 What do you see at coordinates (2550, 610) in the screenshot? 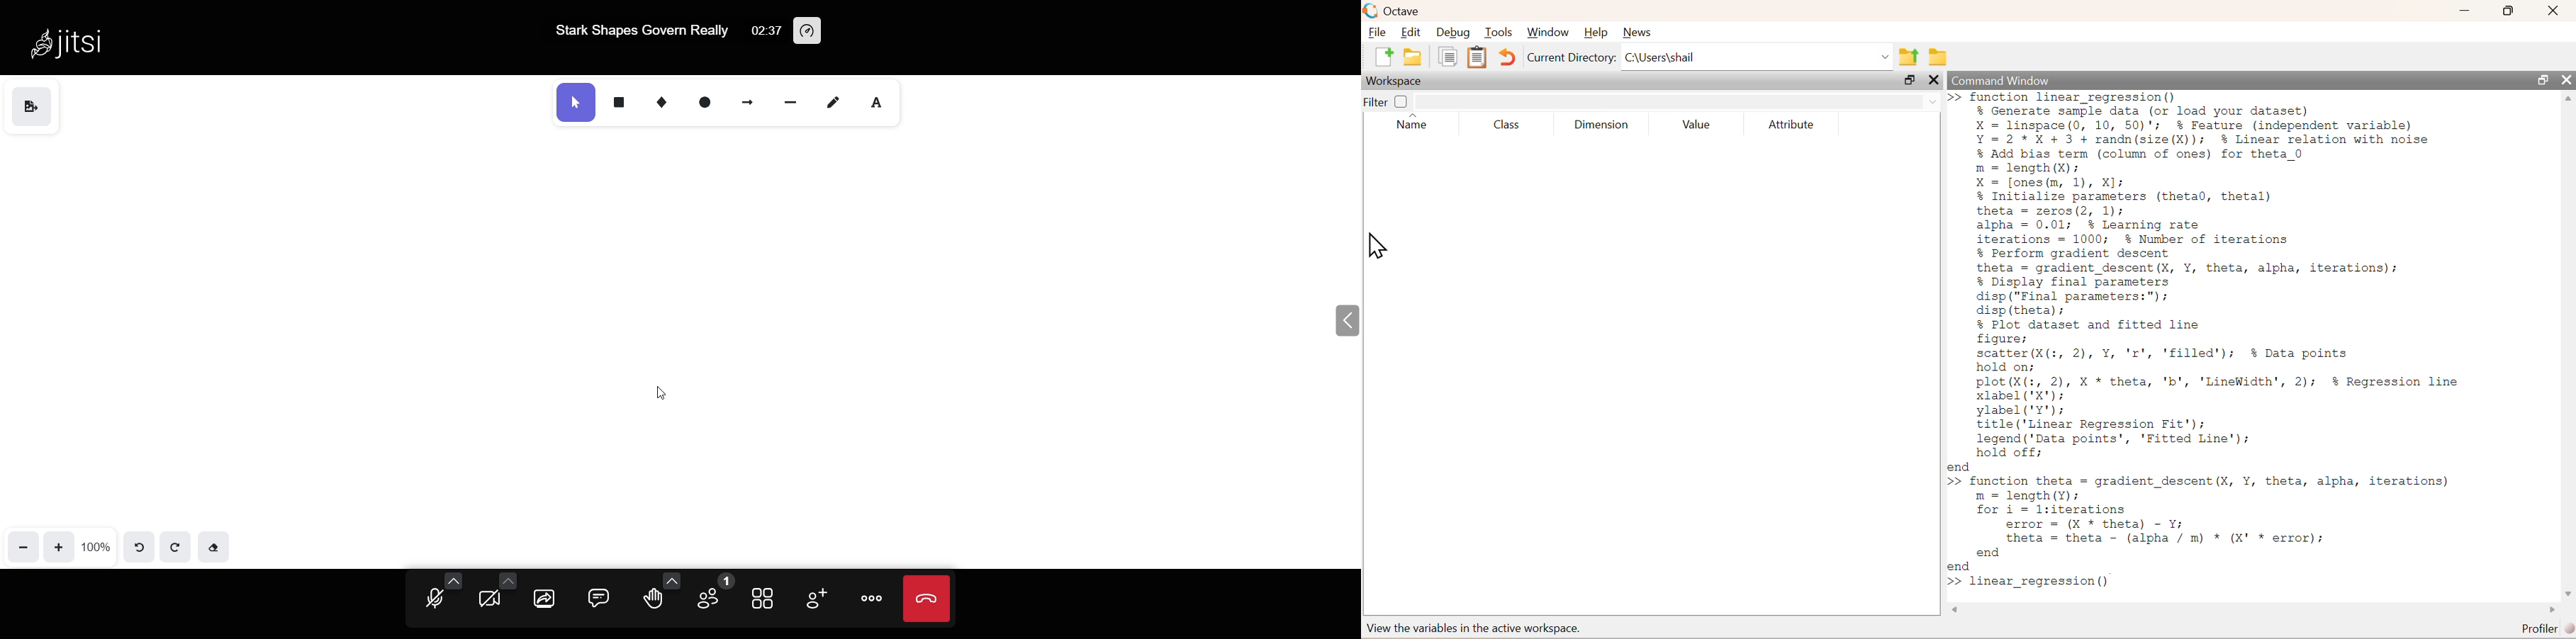
I see `scroll left` at bounding box center [2550, 610].